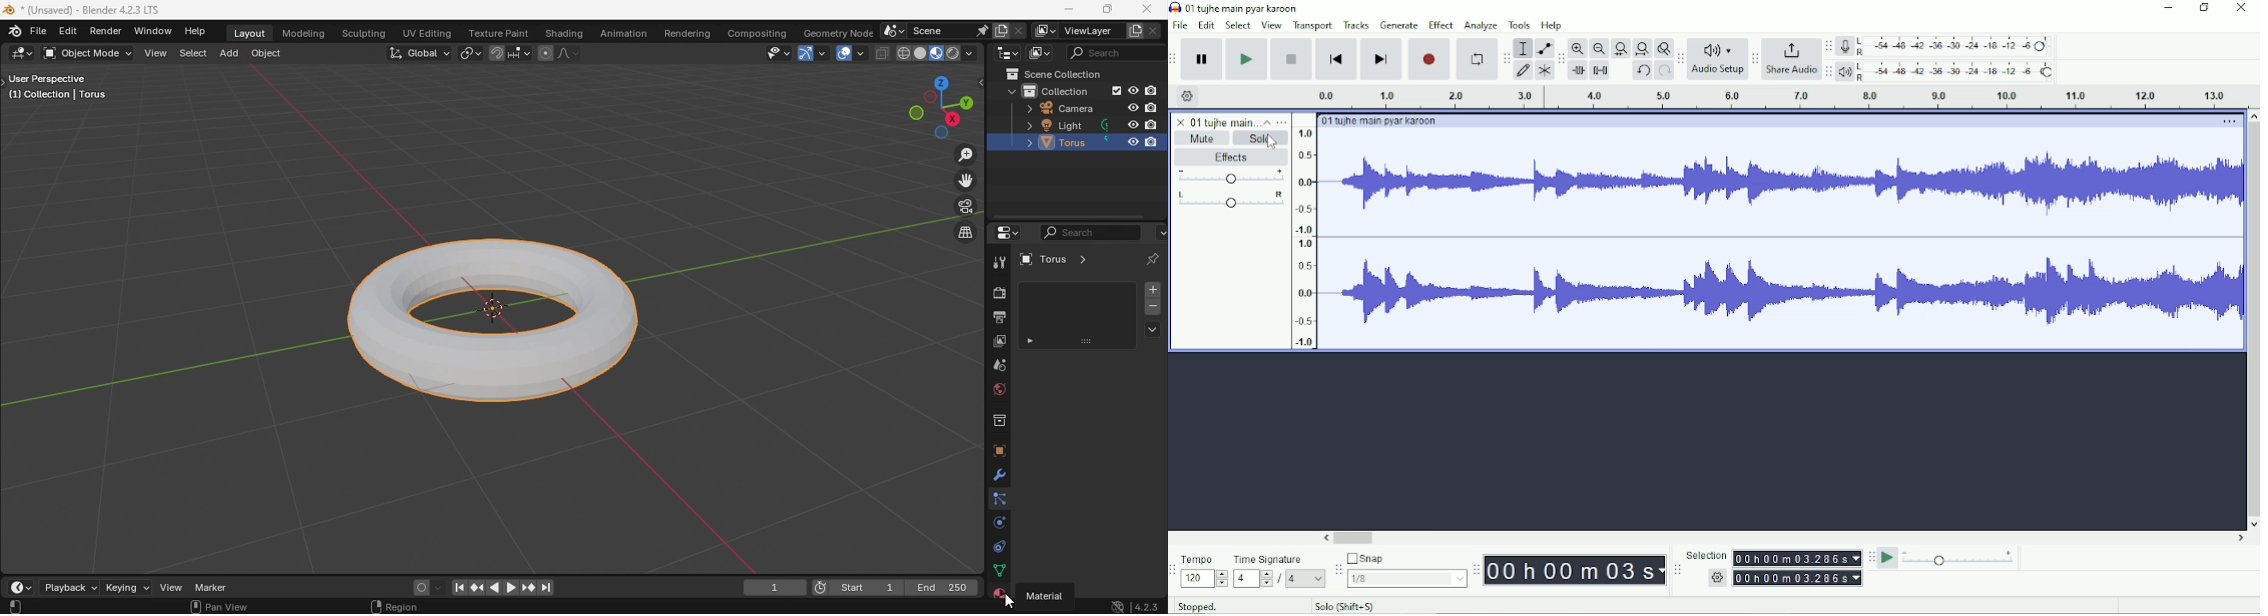 The width and height of the screenshot is (2268, 616). Describe the element at coordinates (156, 53) in the screenshot. I see `View` at that location.